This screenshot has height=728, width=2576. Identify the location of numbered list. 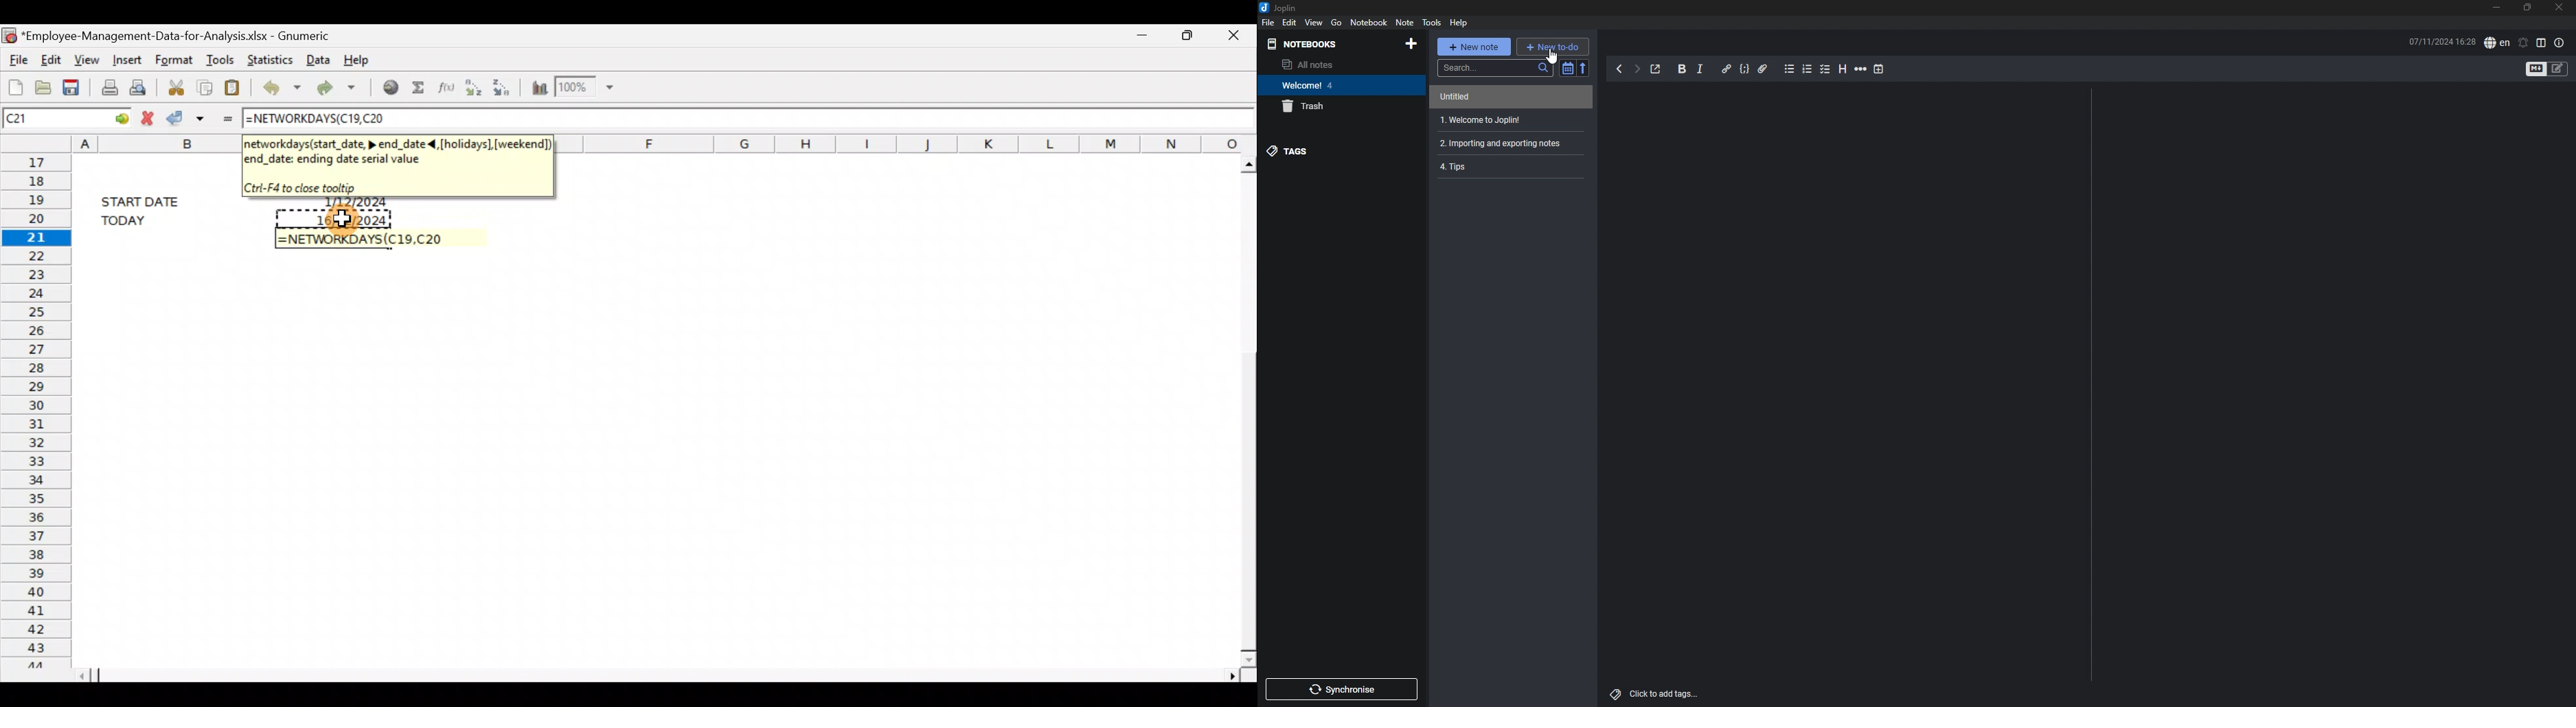
(1808, 70).